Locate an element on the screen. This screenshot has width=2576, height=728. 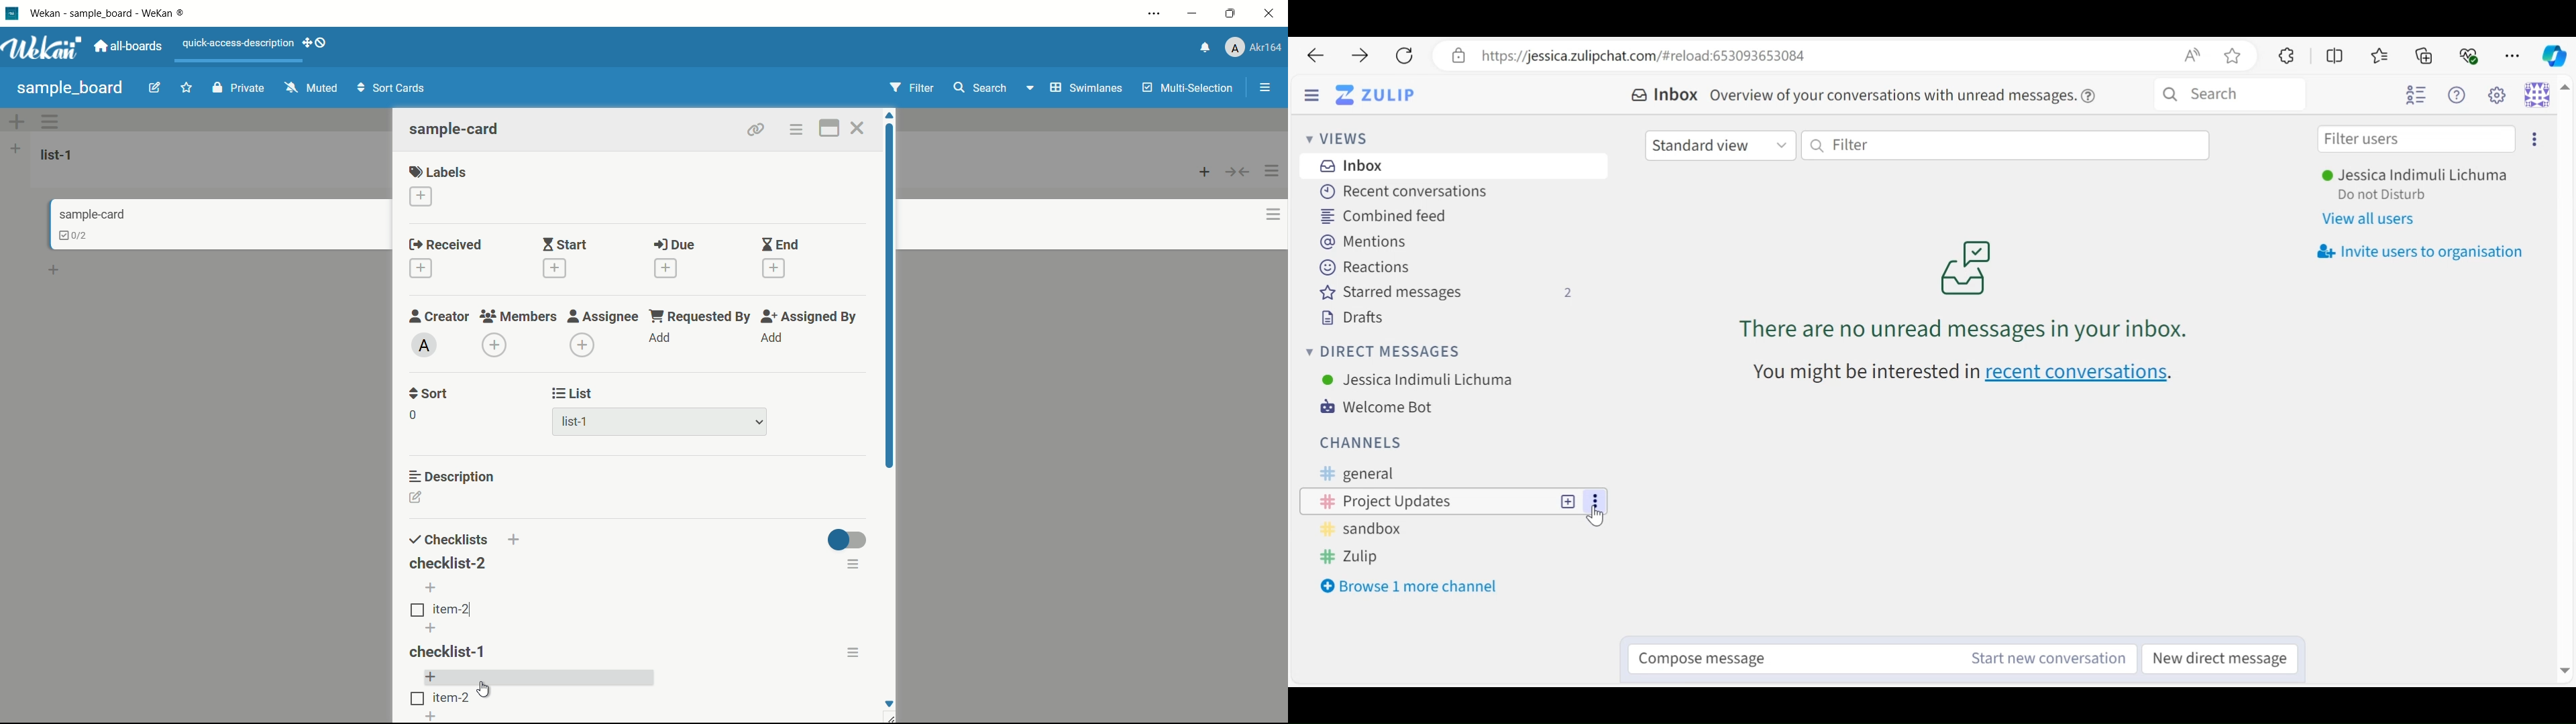
add list is located at coordinates (15, 148).